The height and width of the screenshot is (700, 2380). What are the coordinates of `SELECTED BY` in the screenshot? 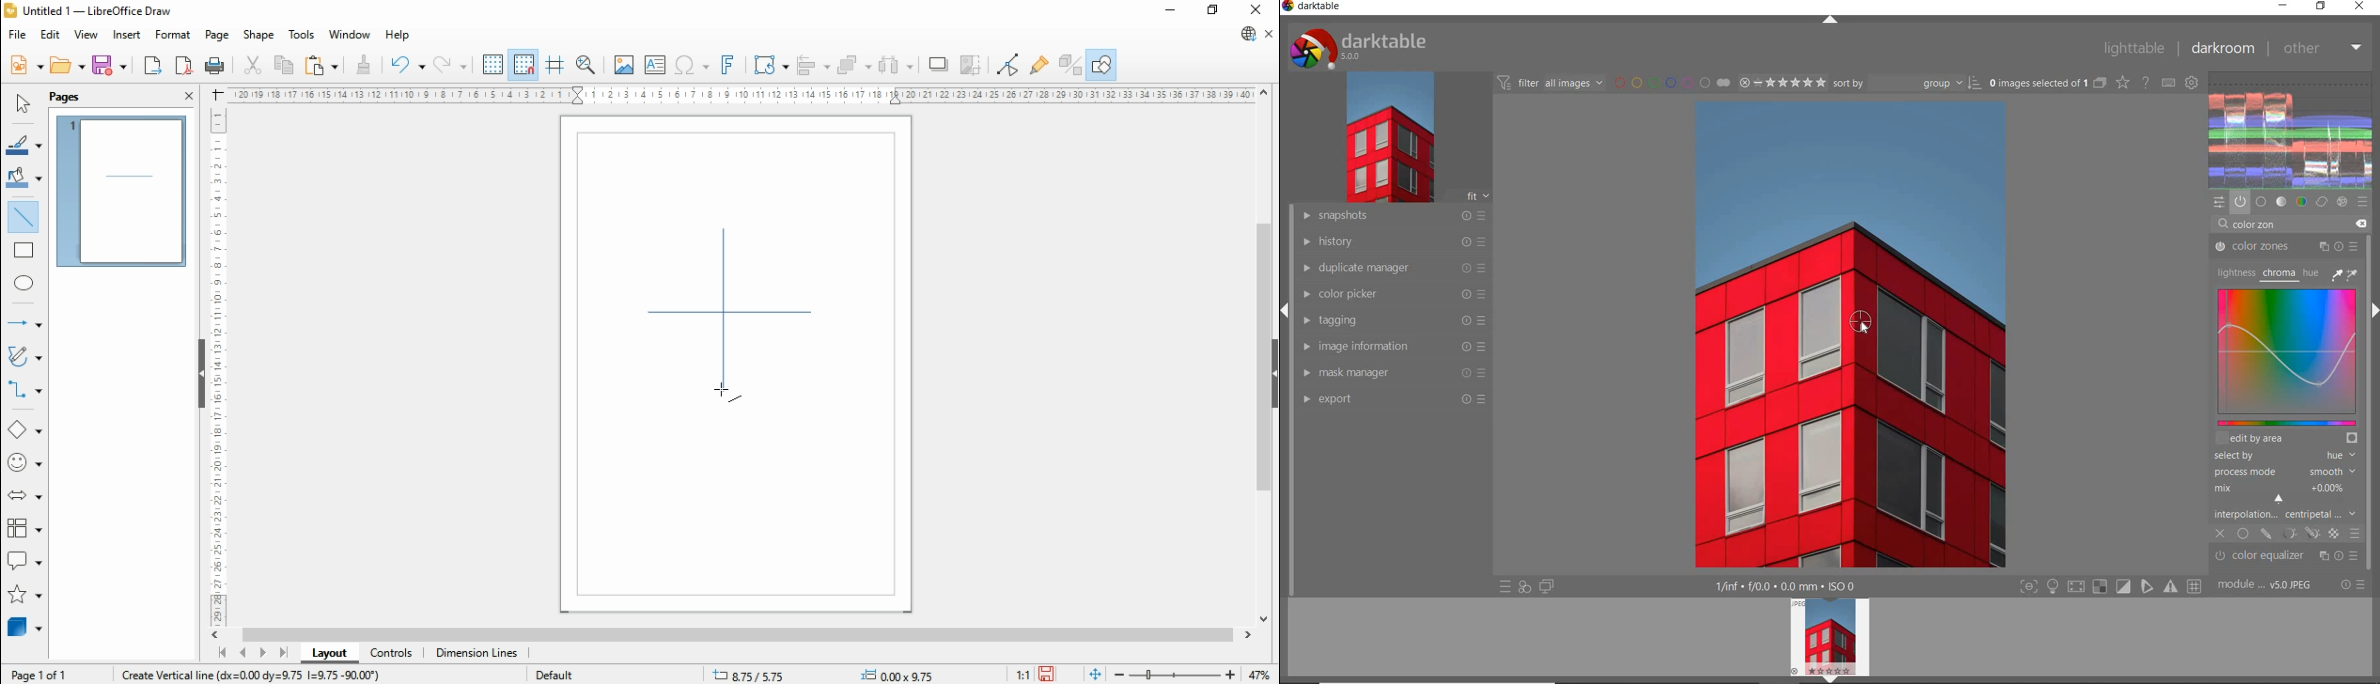 It's located at (2282, 457).